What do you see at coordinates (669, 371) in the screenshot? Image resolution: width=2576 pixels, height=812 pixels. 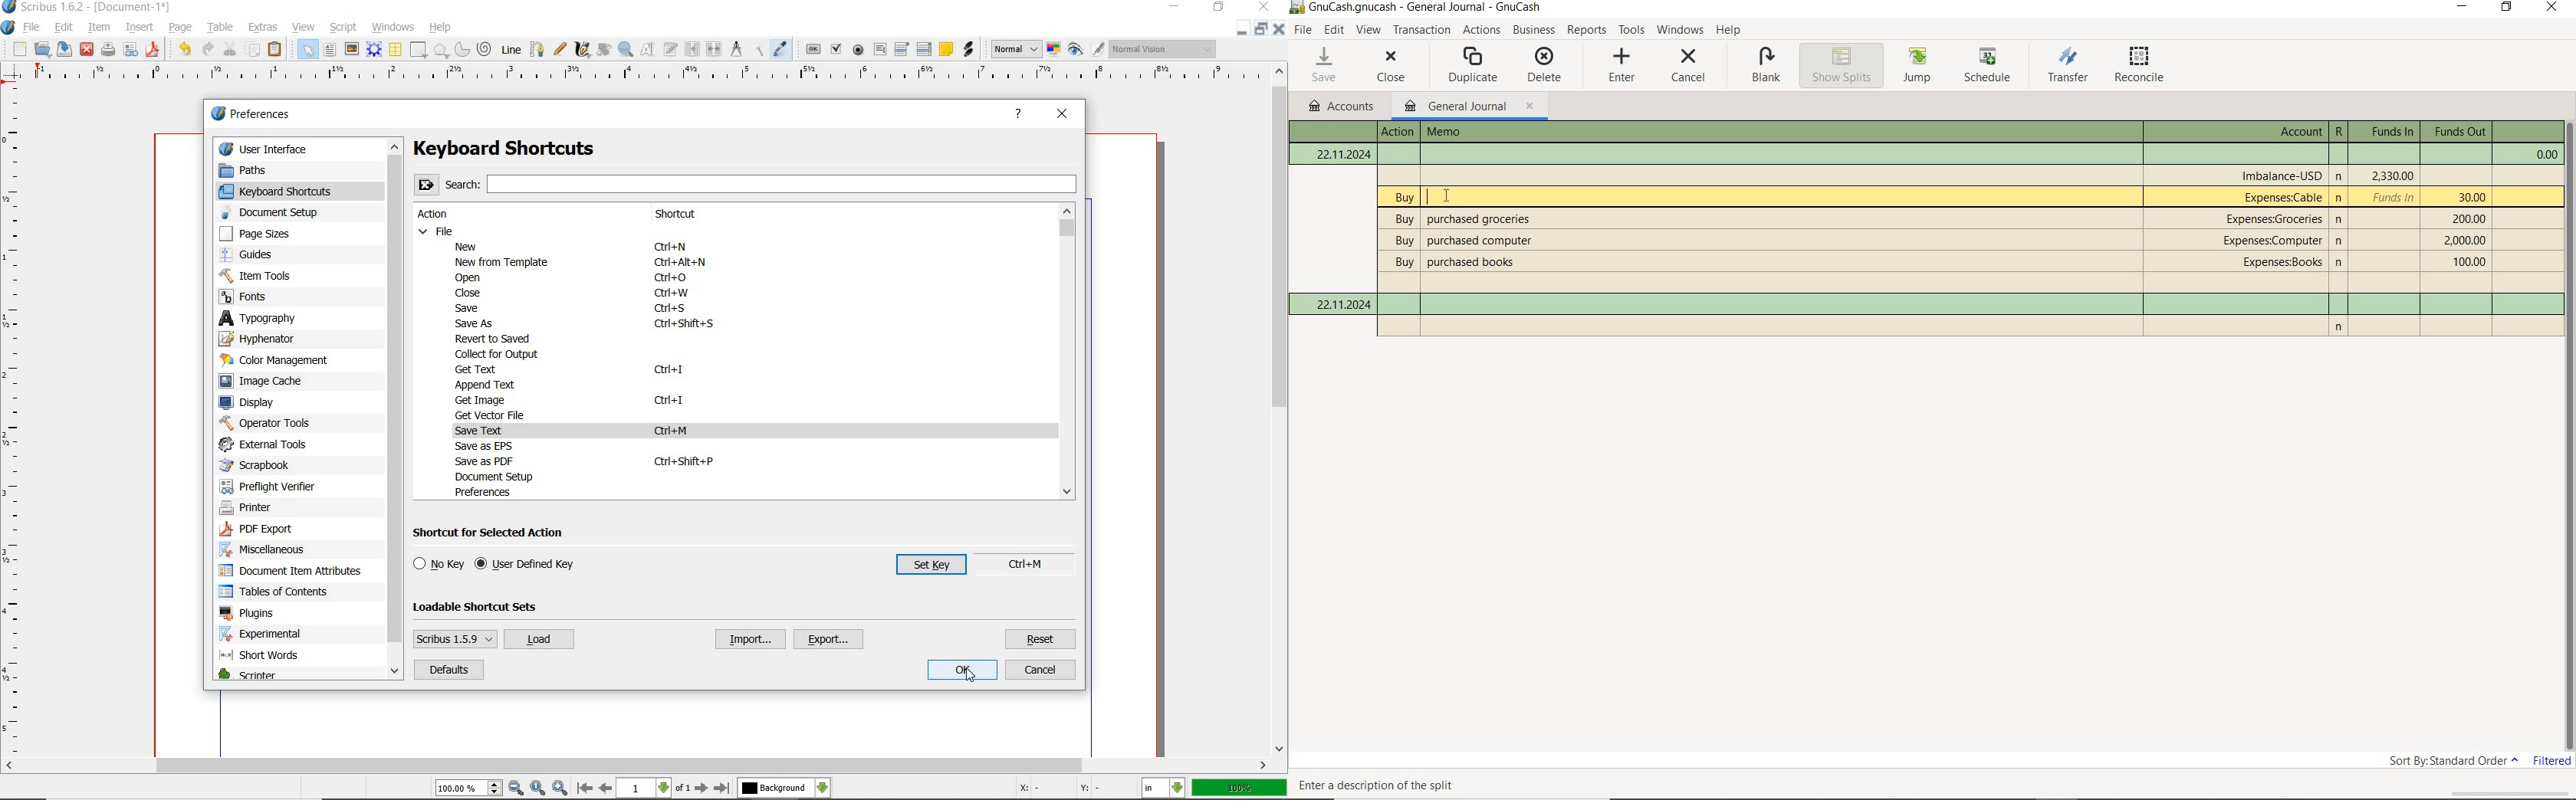 I see `Ctrl + I` at bounding box center [669, 371].